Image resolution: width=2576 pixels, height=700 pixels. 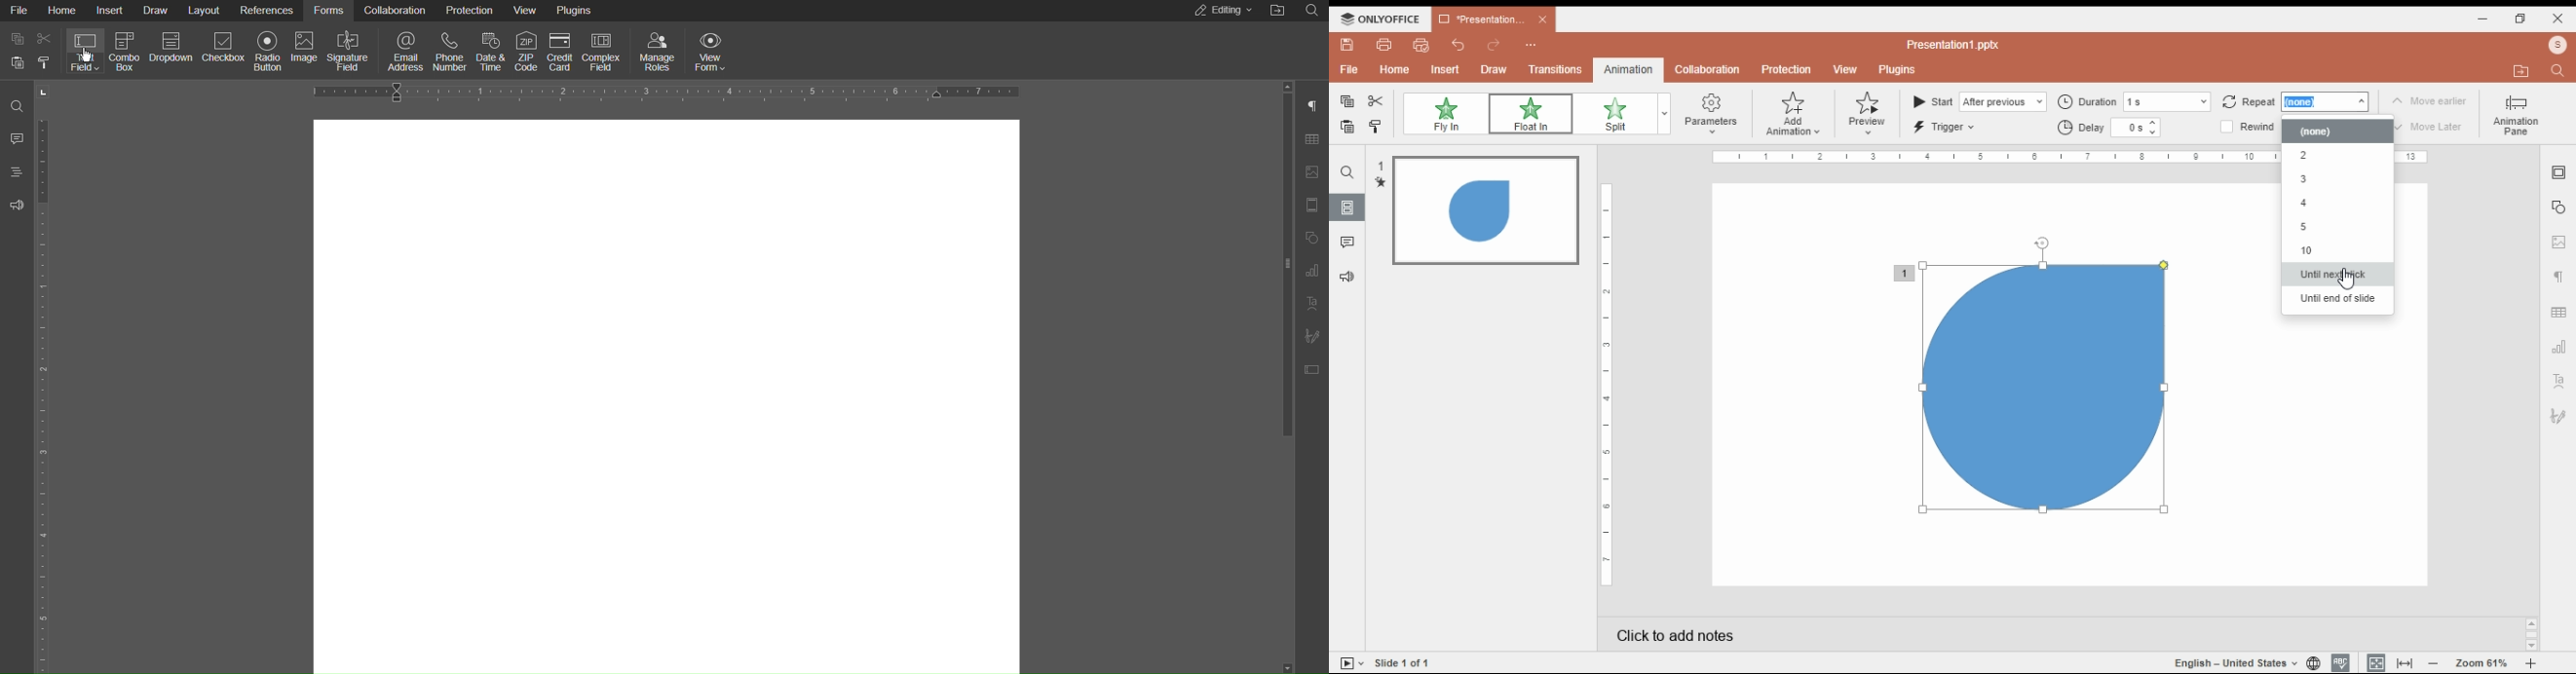 I want to click on Home, so click(x=62, y=10).